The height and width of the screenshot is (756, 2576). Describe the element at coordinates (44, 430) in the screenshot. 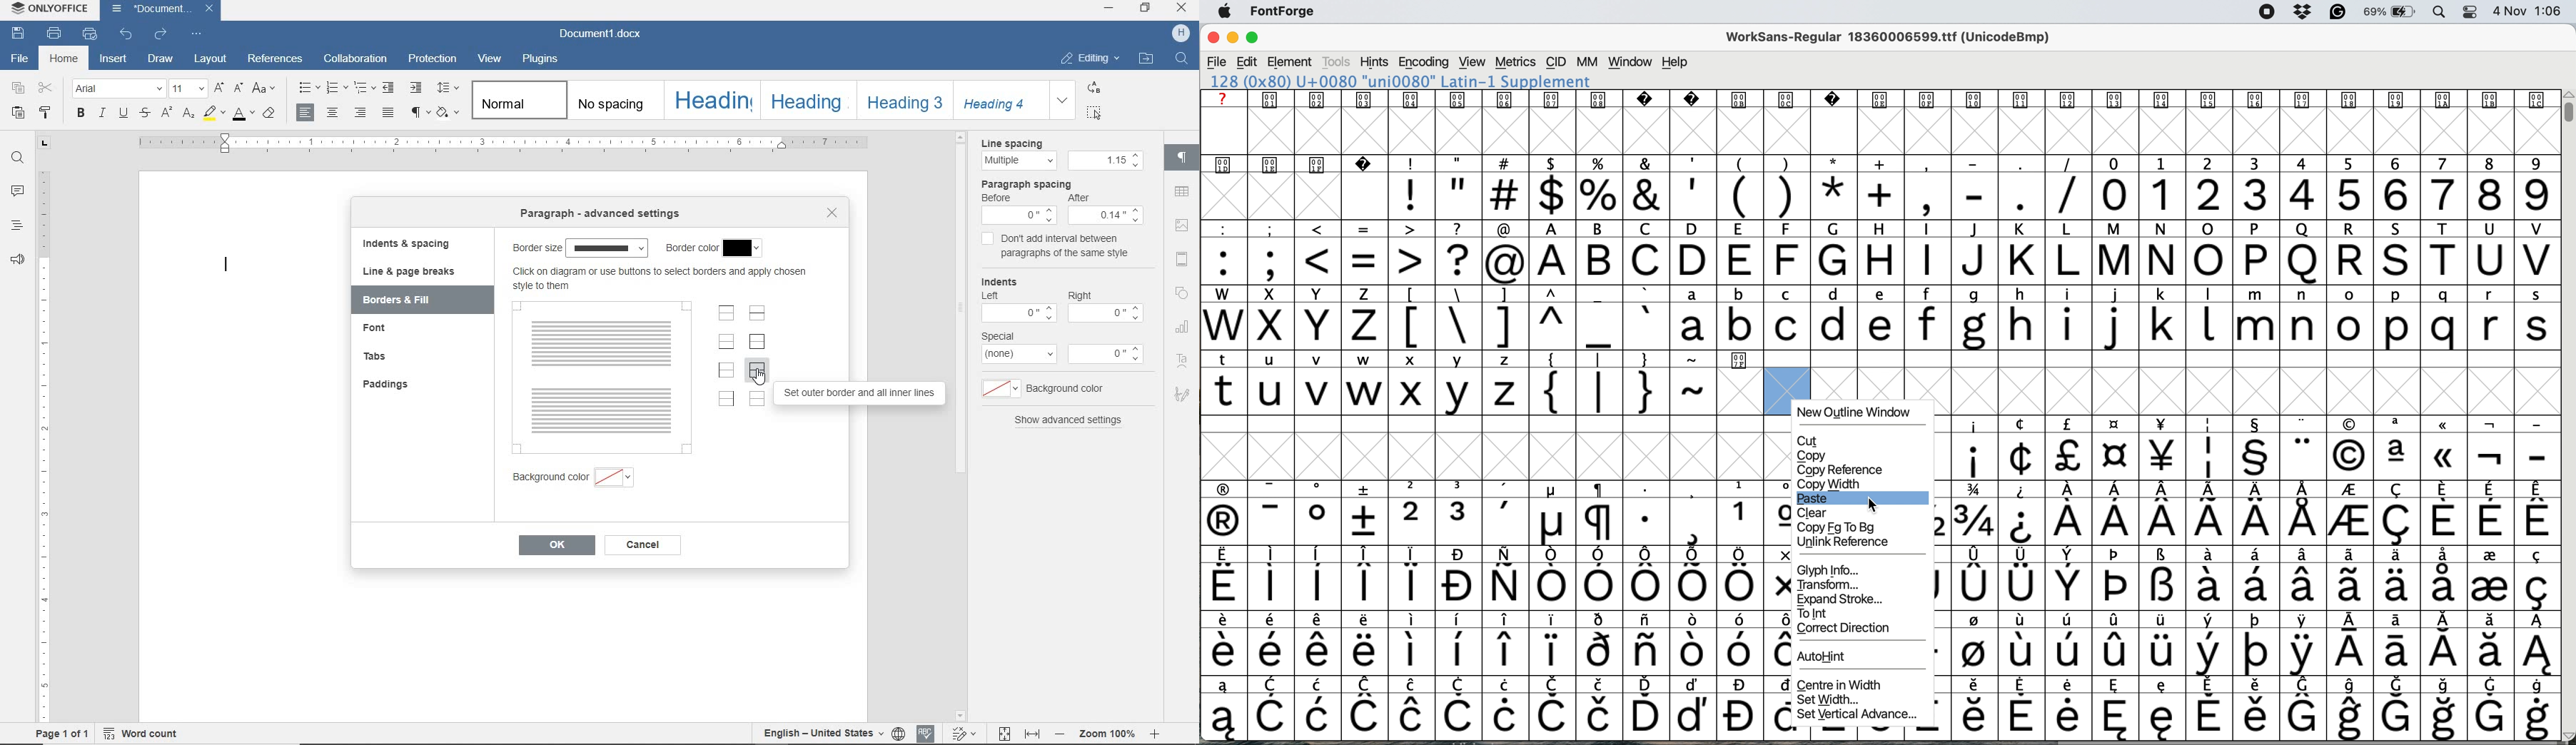

I see `ruler` at that location.